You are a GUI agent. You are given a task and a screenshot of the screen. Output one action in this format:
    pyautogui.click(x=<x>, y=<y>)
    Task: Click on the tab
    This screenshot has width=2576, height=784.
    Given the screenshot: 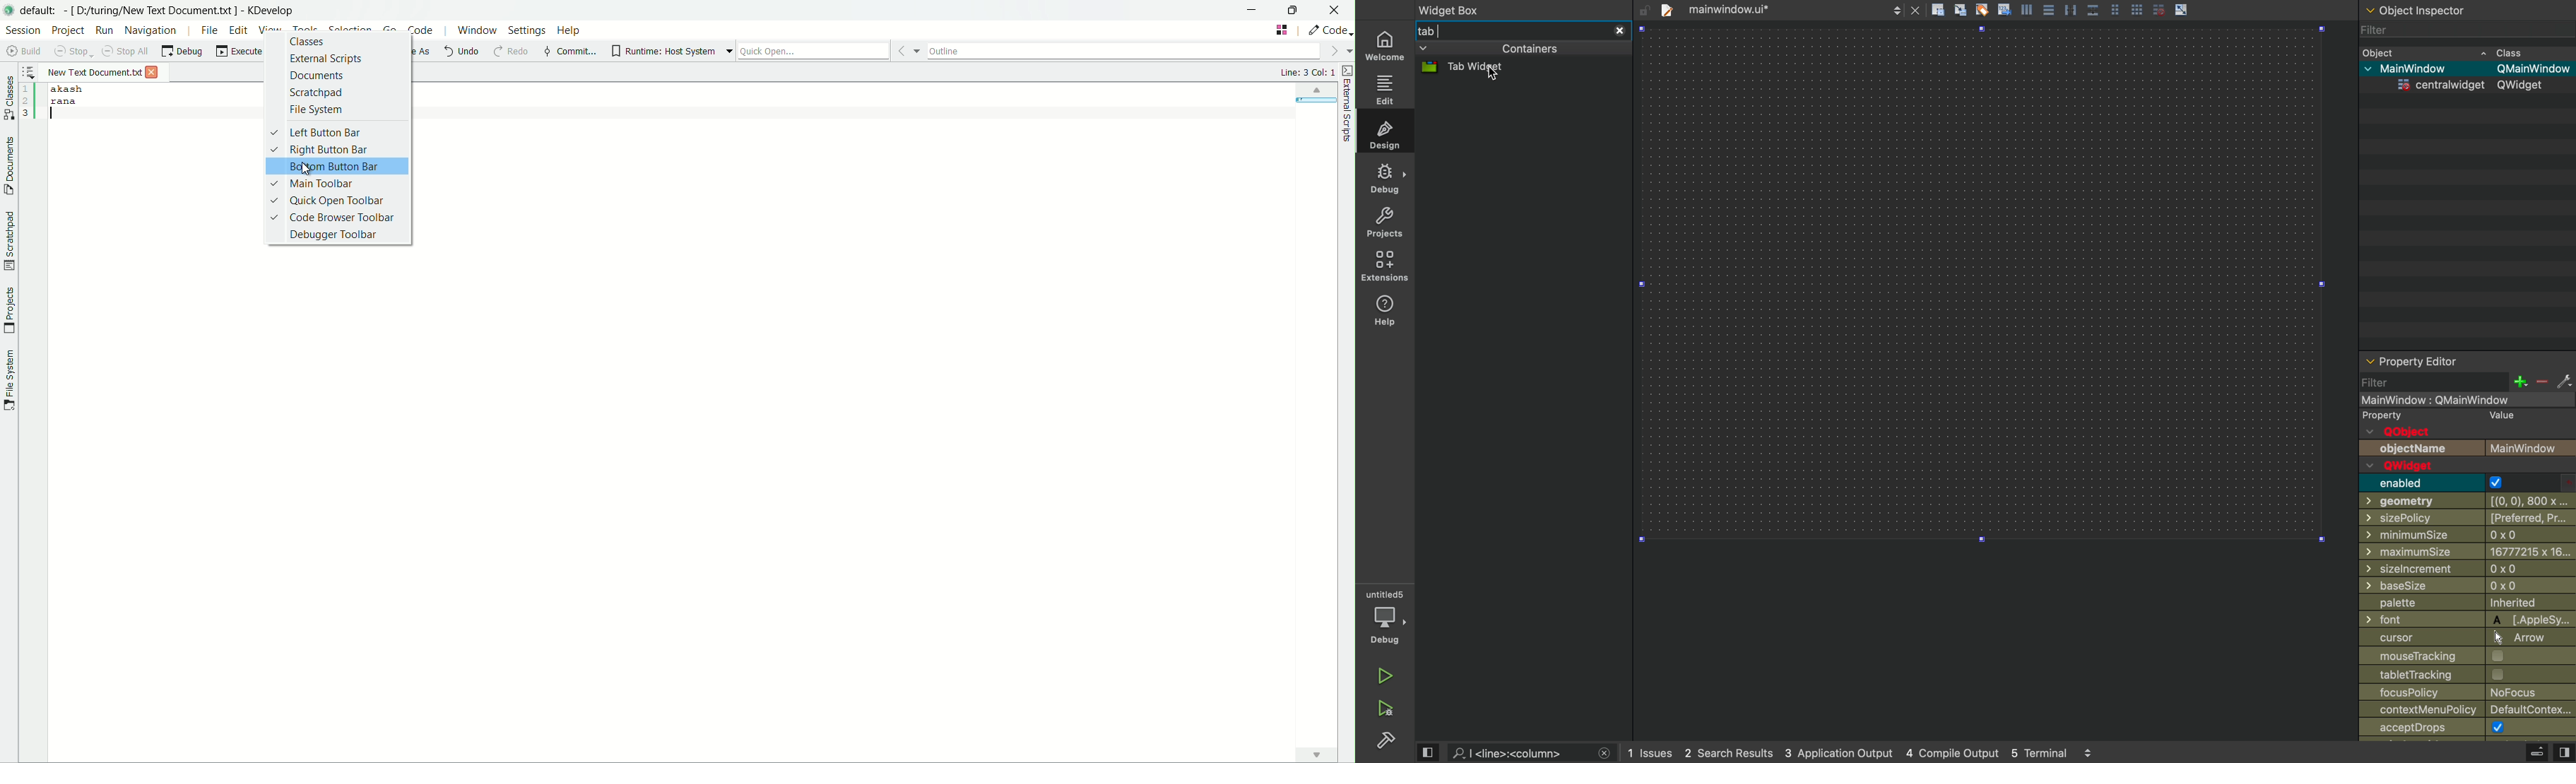 What is the action you would take?
    pyautogui.click(x=1509, y=30)
    